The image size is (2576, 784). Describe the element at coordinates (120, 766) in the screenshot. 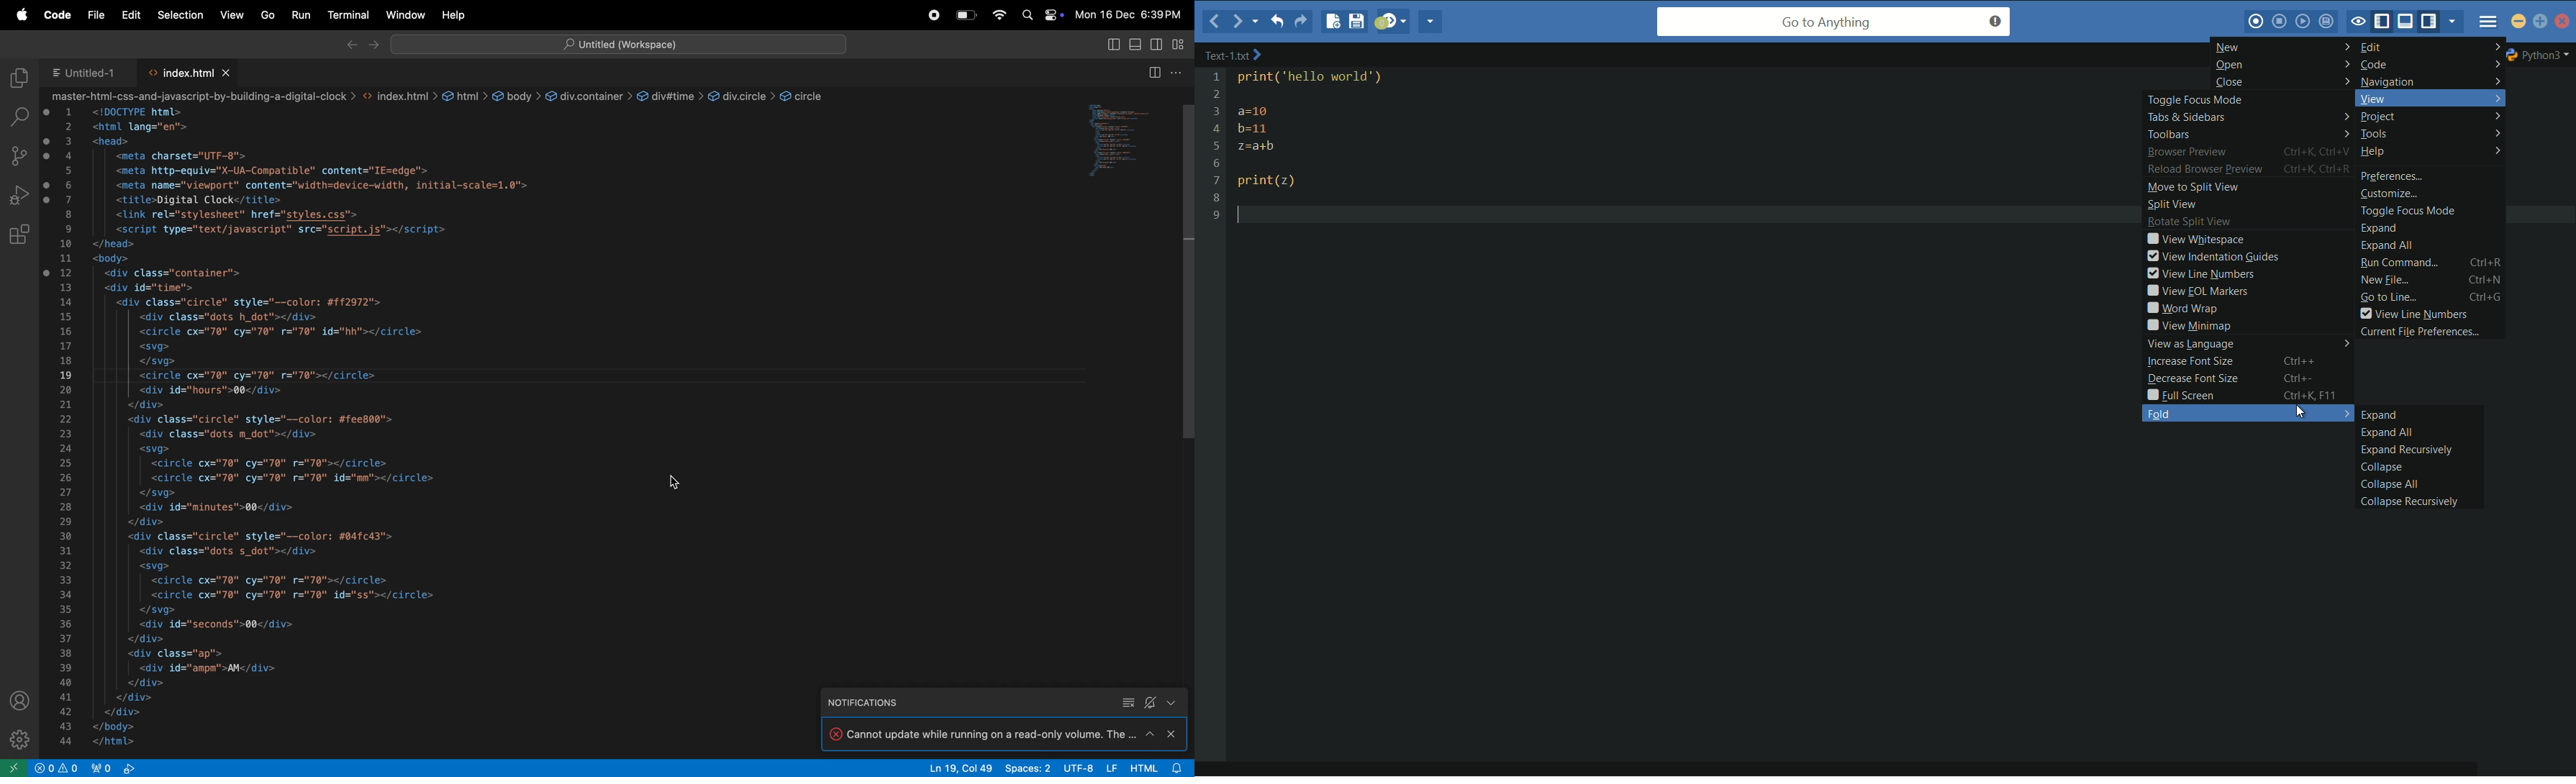

I see `view port` at that location.